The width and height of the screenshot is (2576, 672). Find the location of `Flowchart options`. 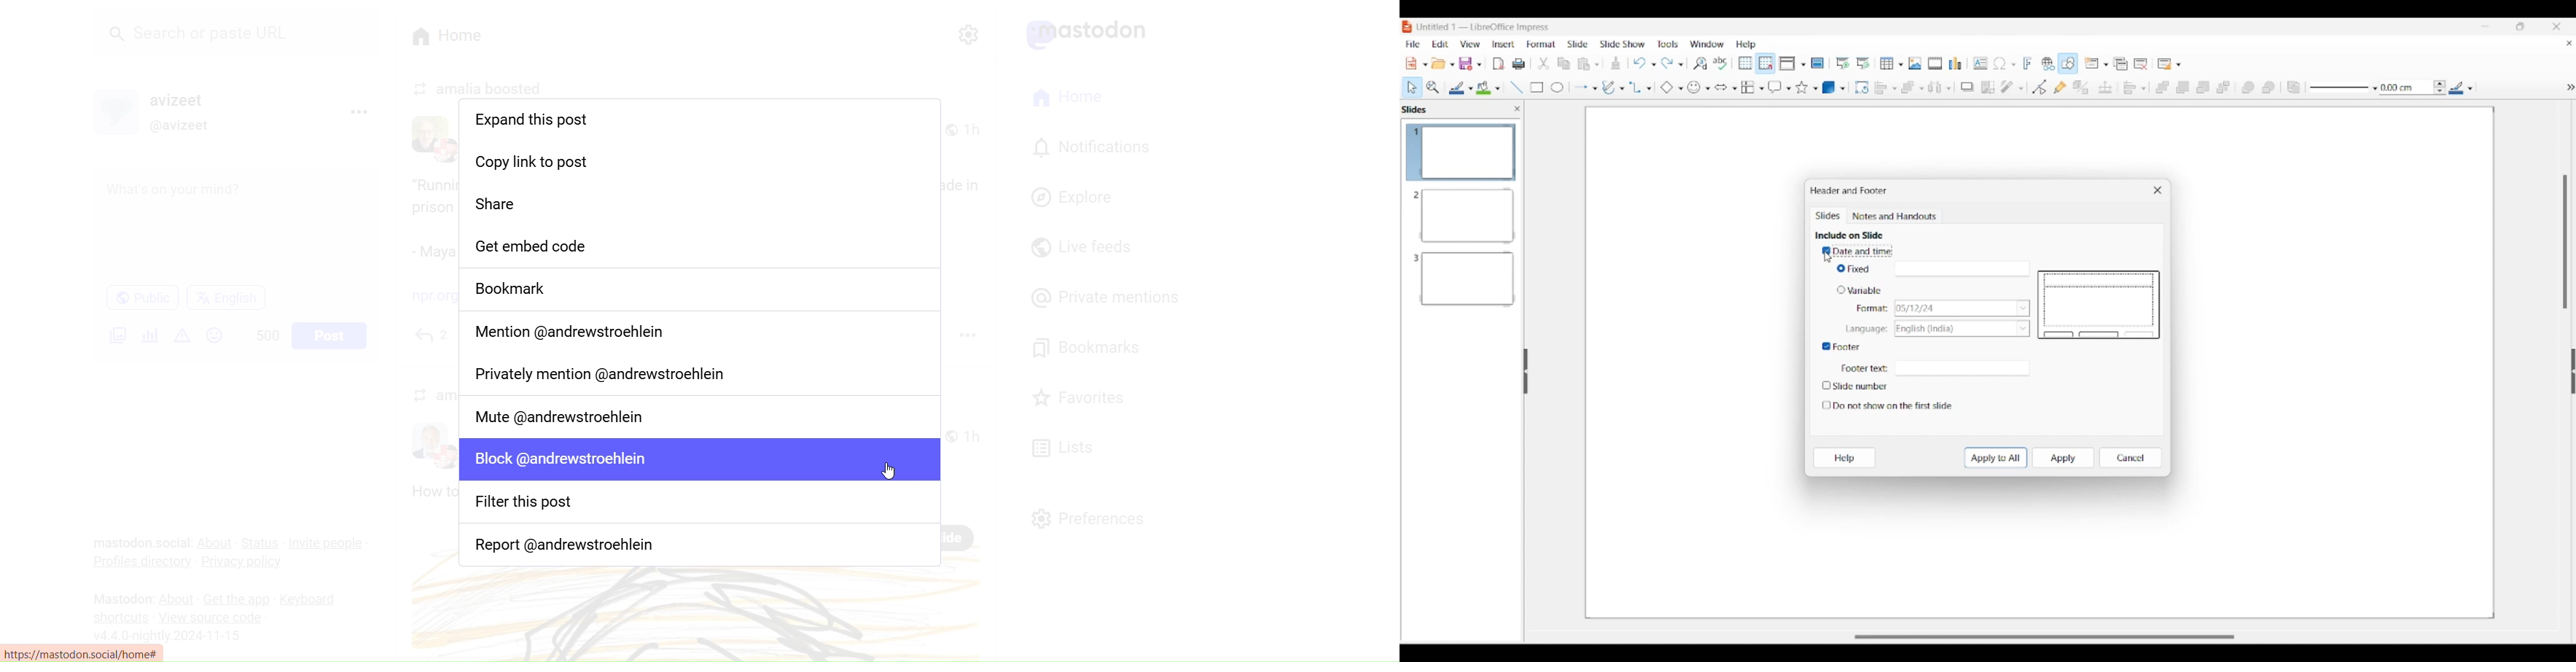

Flowchart options is located at coordinates (1752, 87).